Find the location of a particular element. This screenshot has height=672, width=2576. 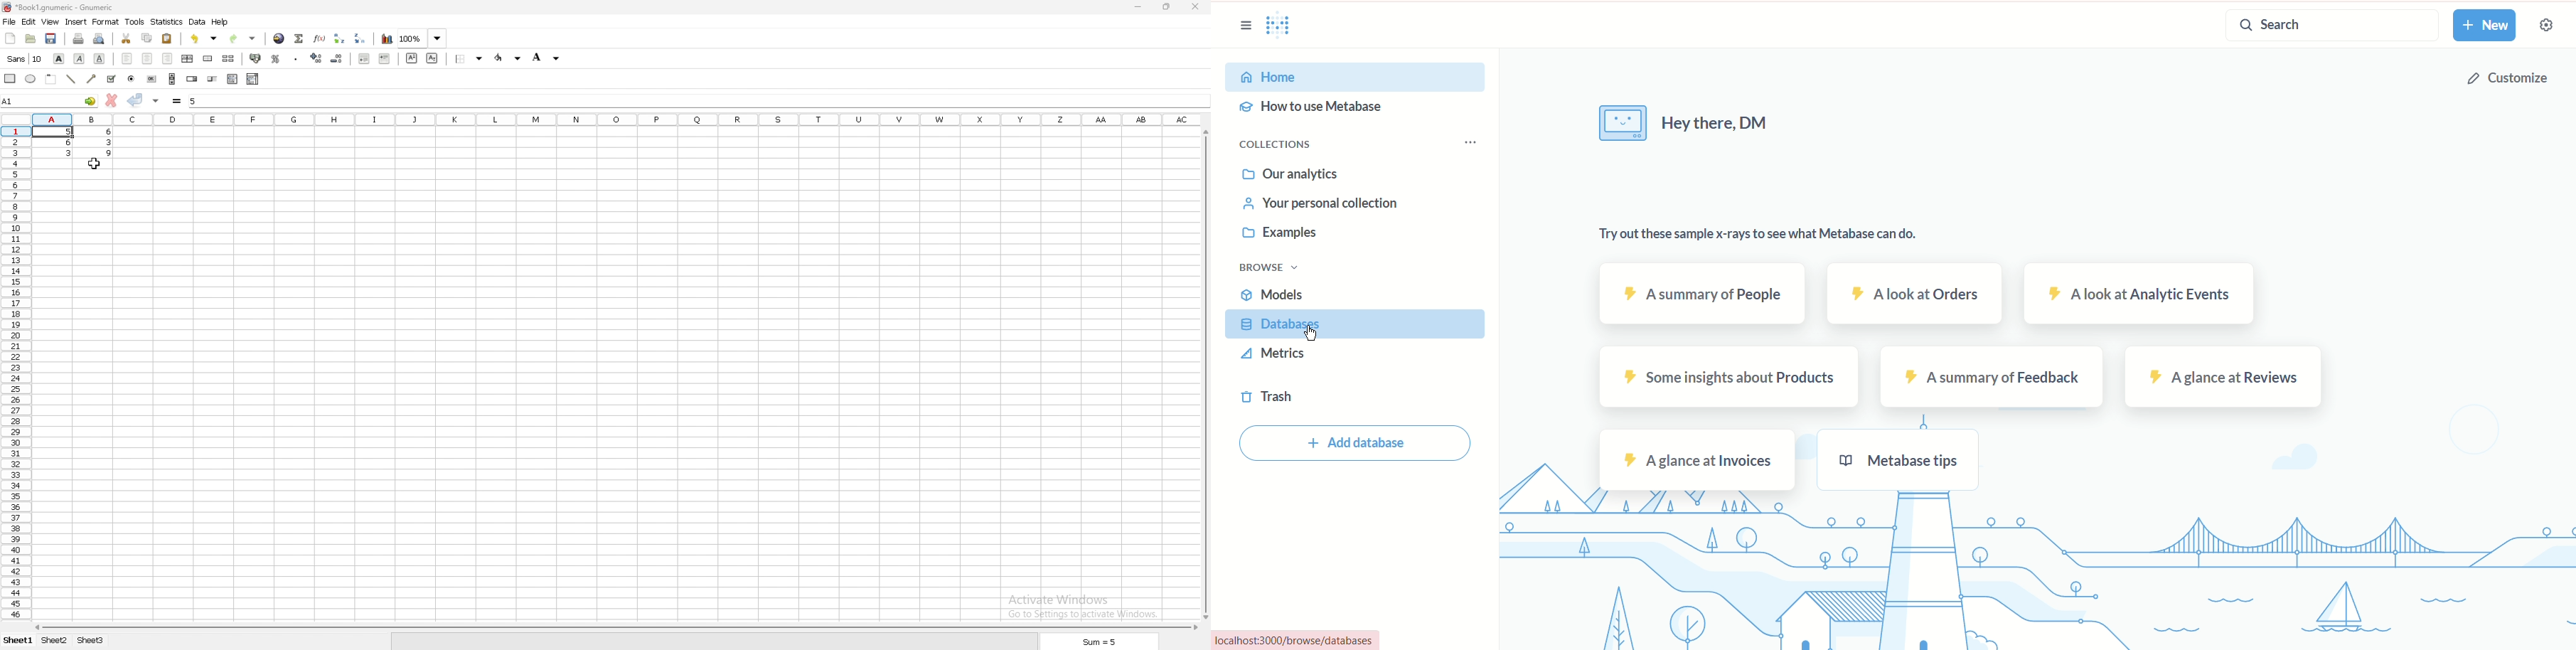

spin button is located at coordinates (192, 79).